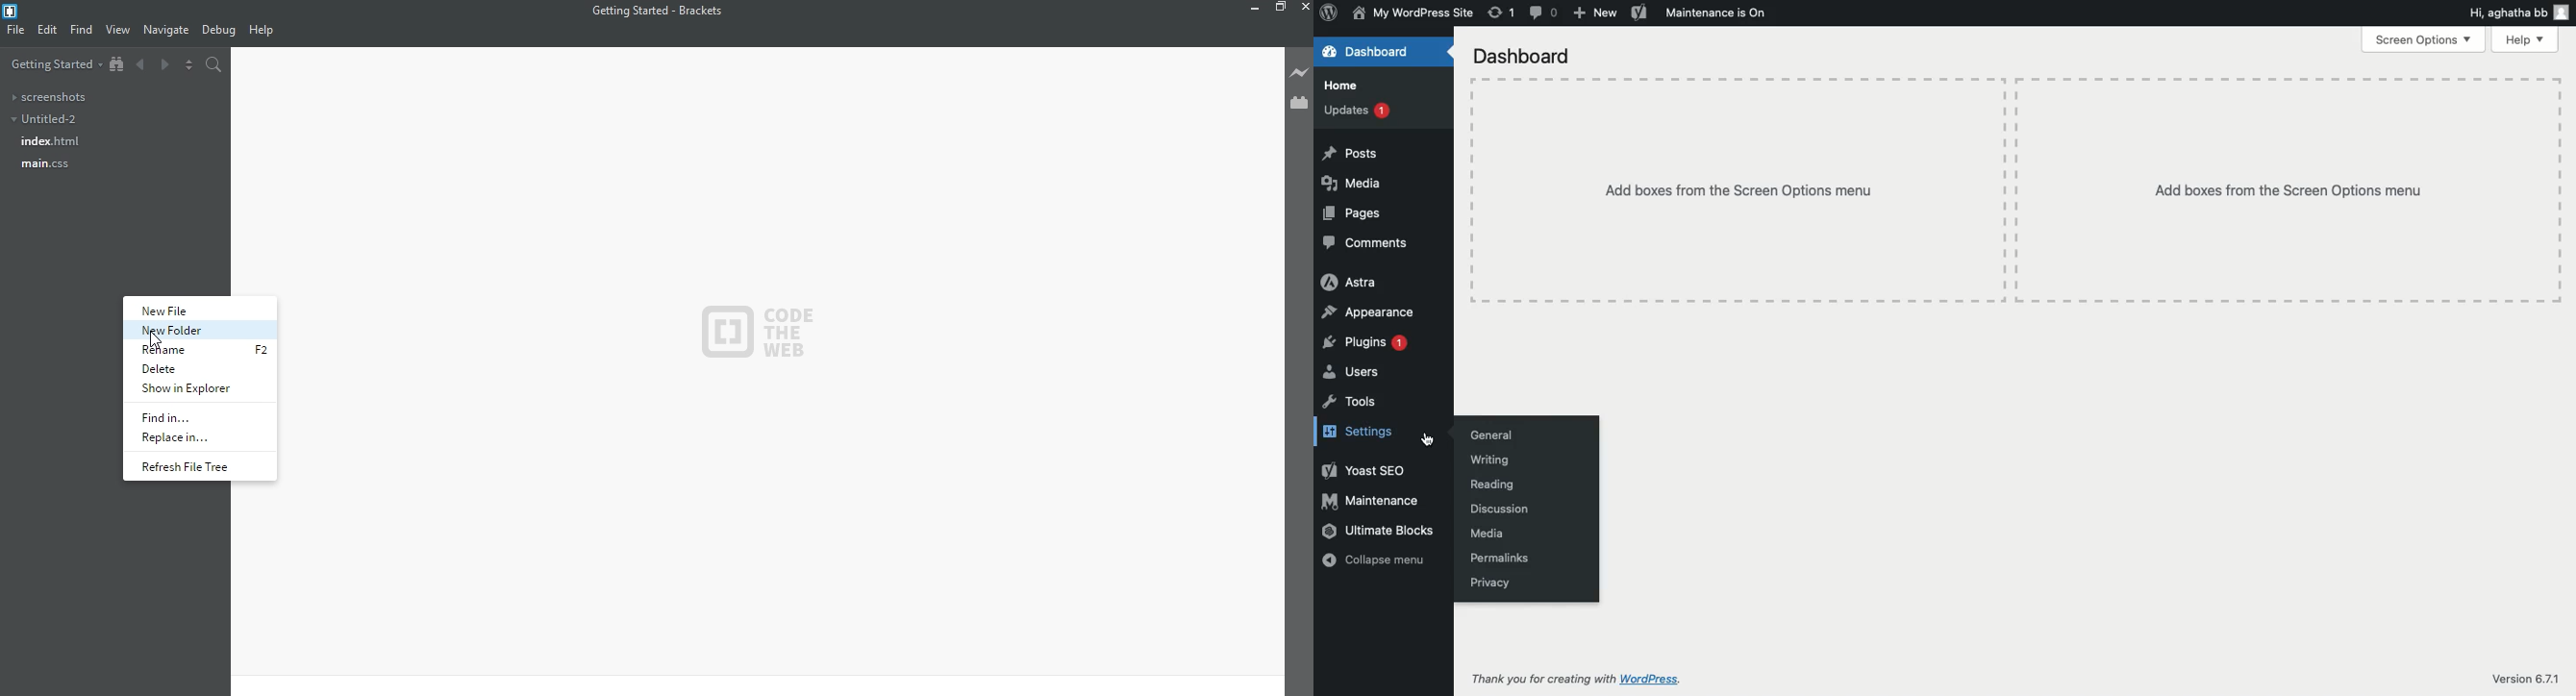  What do you see at coordinates (173, 349) in the screenshot?
I see `rename` at bounding box center [173, 349].